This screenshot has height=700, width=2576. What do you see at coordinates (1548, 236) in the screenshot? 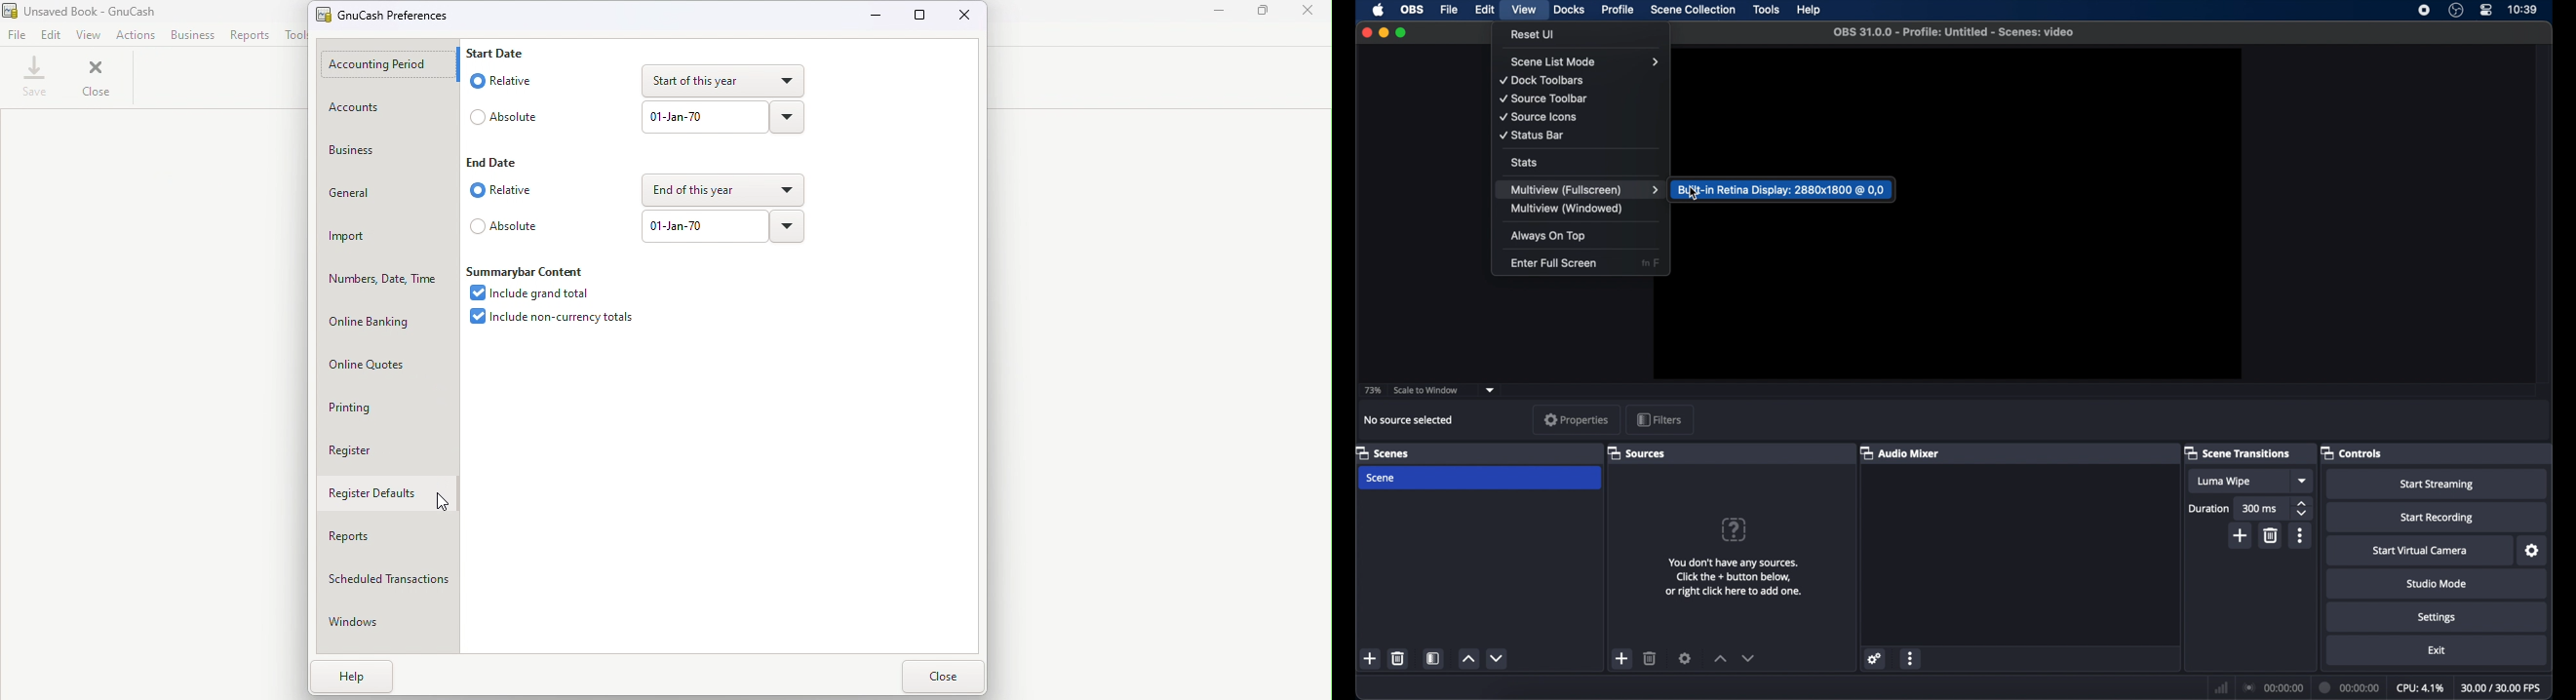
I see `always on top` at bounding box center [1548, 236].